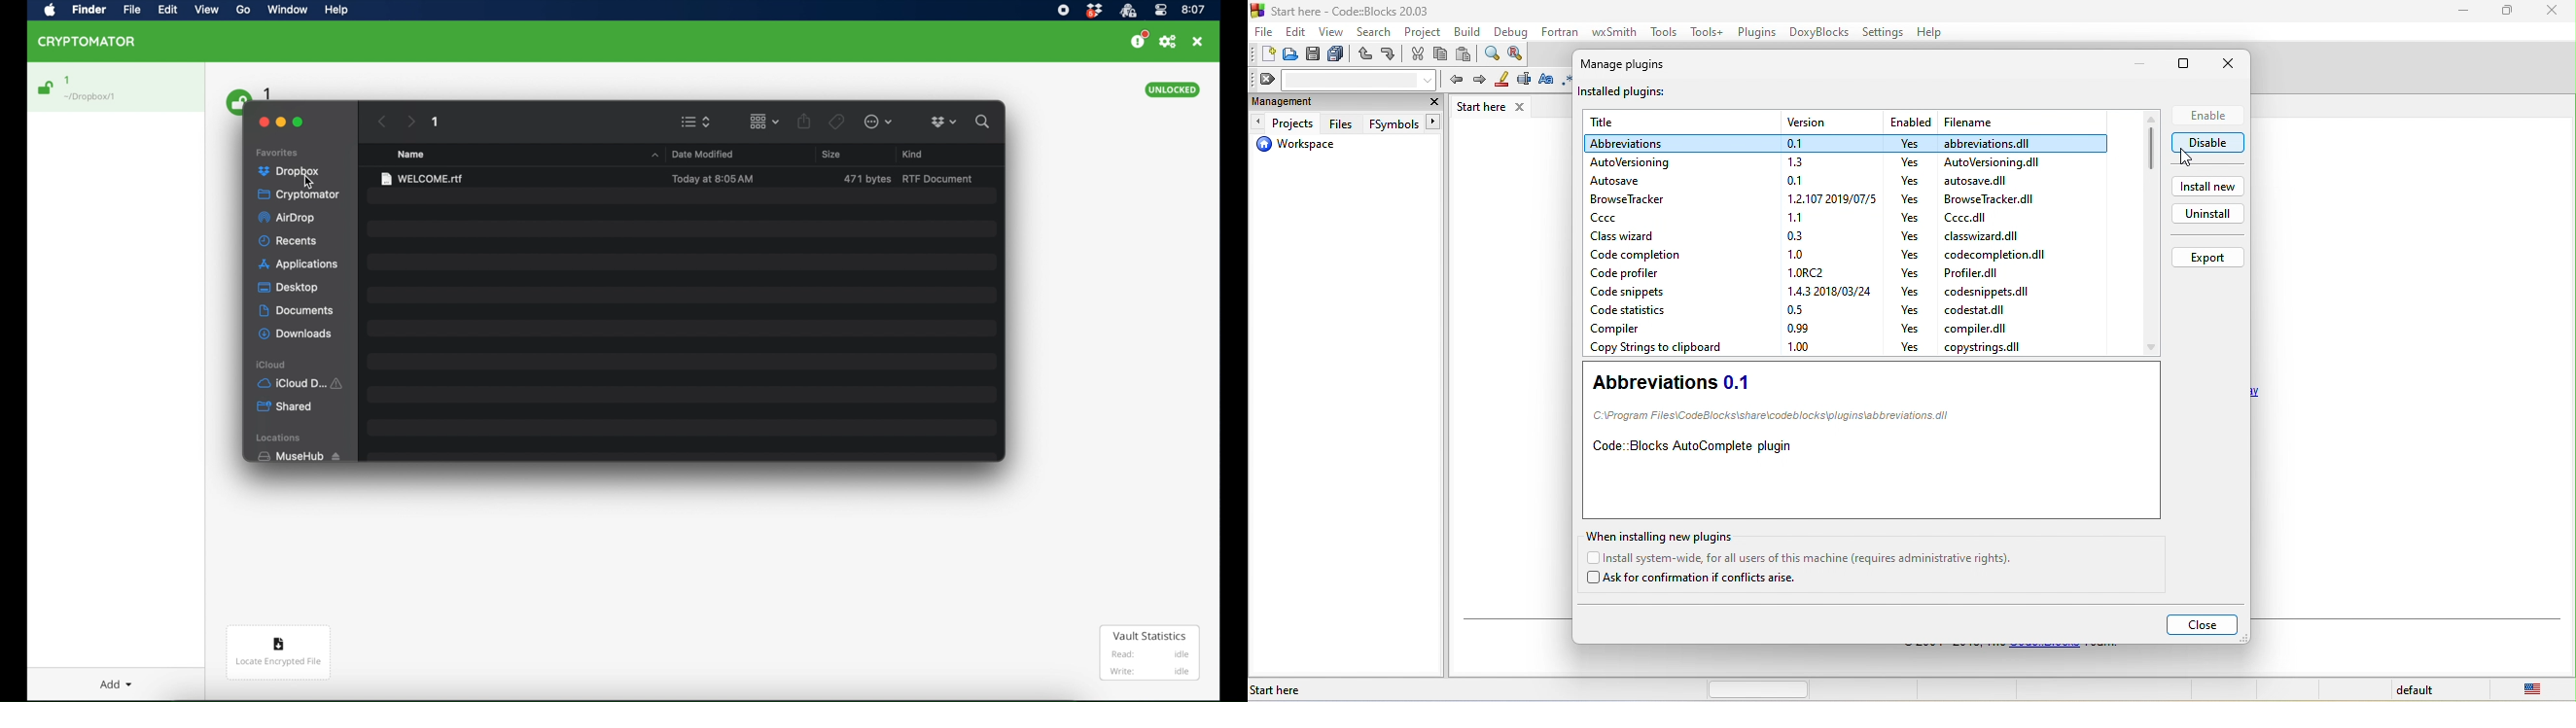  I want to click on fsymbols, so click(1401, 123).